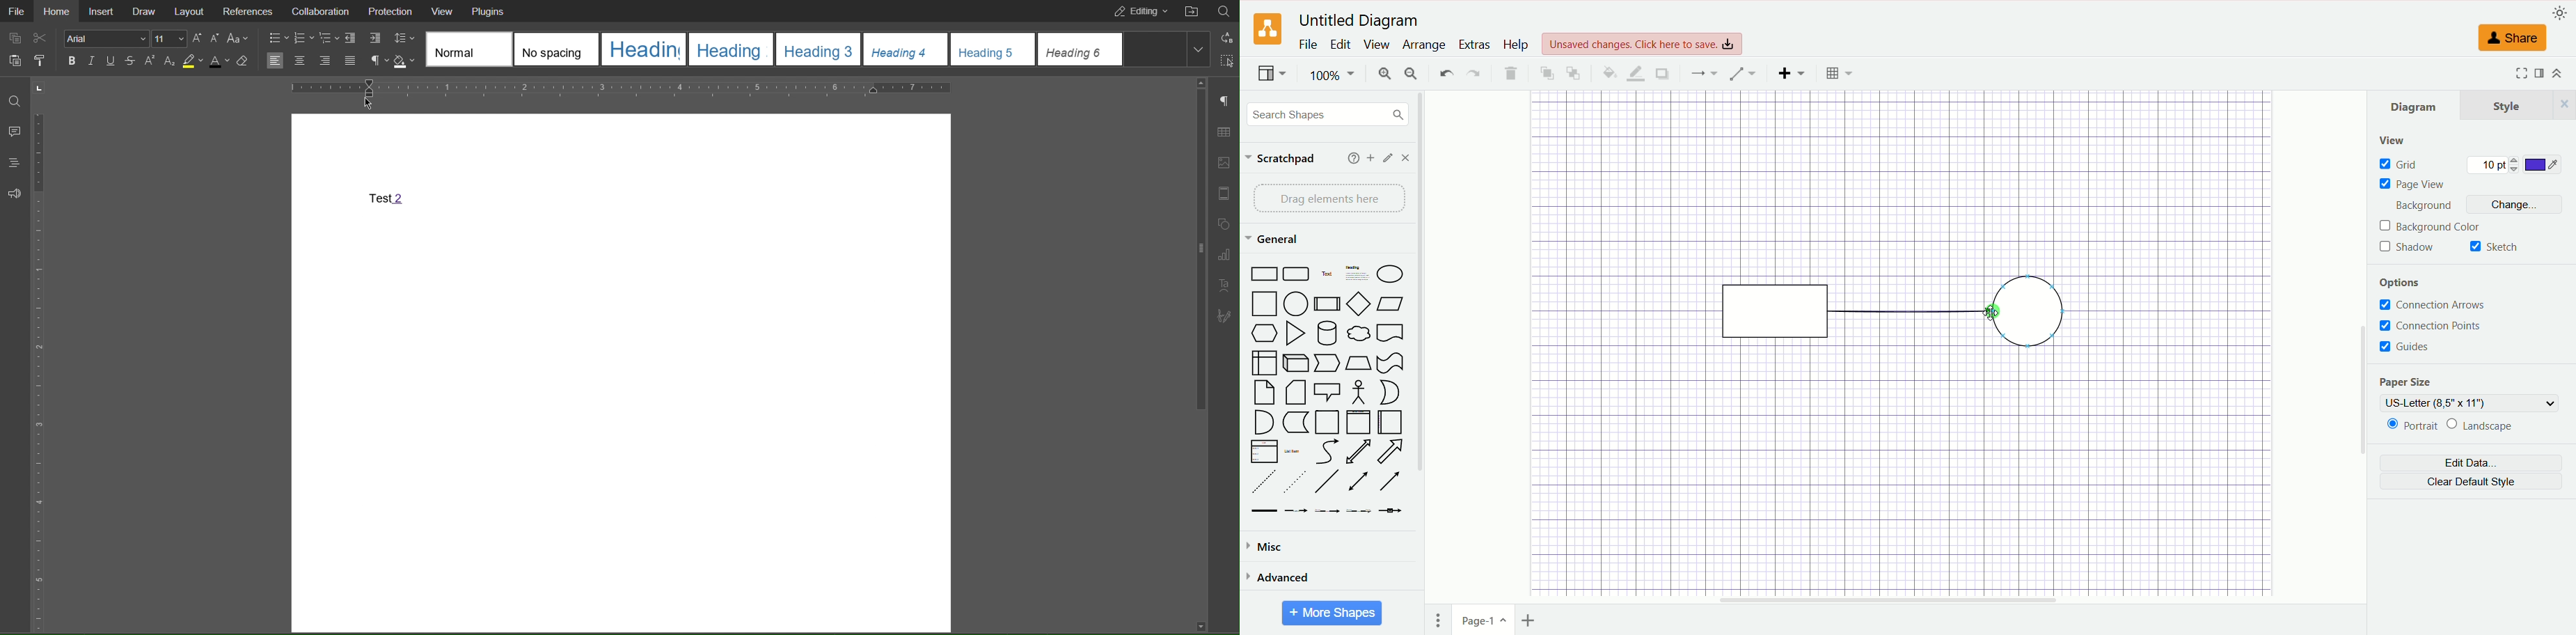 This screenshot has height=644, width=2576. I want to click on Cuboid, so click(1297, 363).